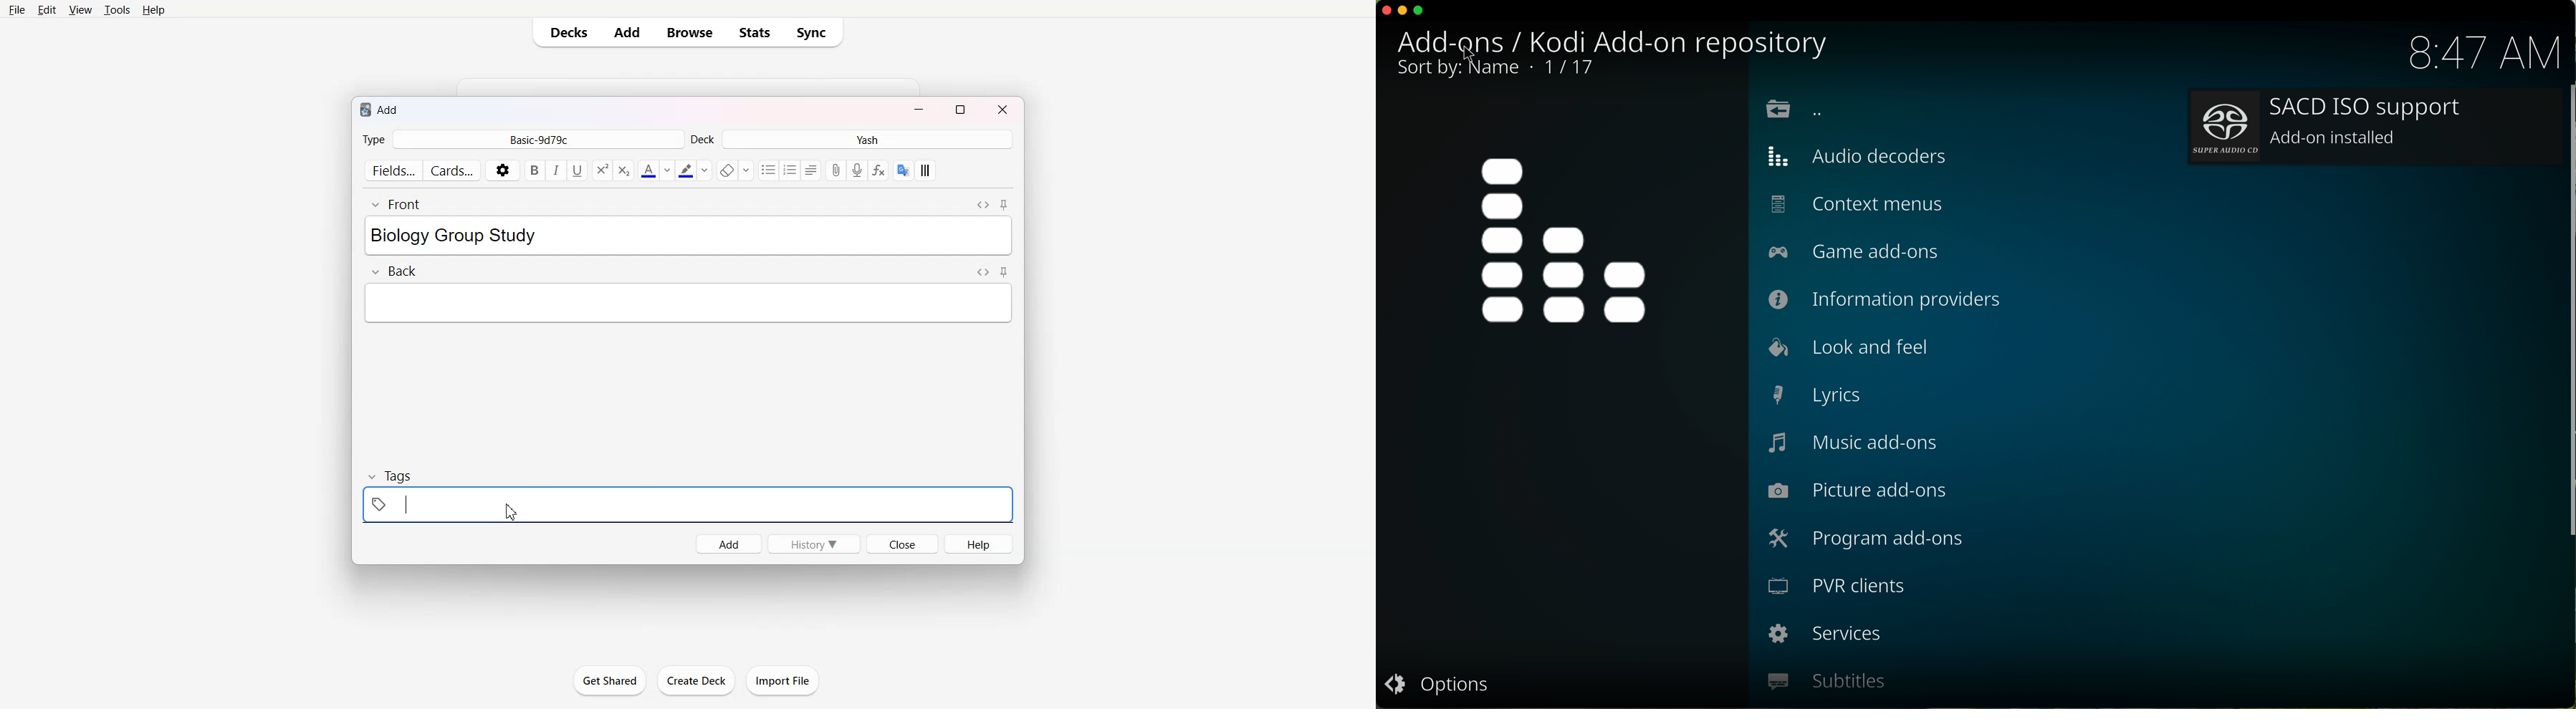 The image size is (2576, 728). Describe the element at coordinates (503, 170) in the screenshot. I see `Settings` at that location.